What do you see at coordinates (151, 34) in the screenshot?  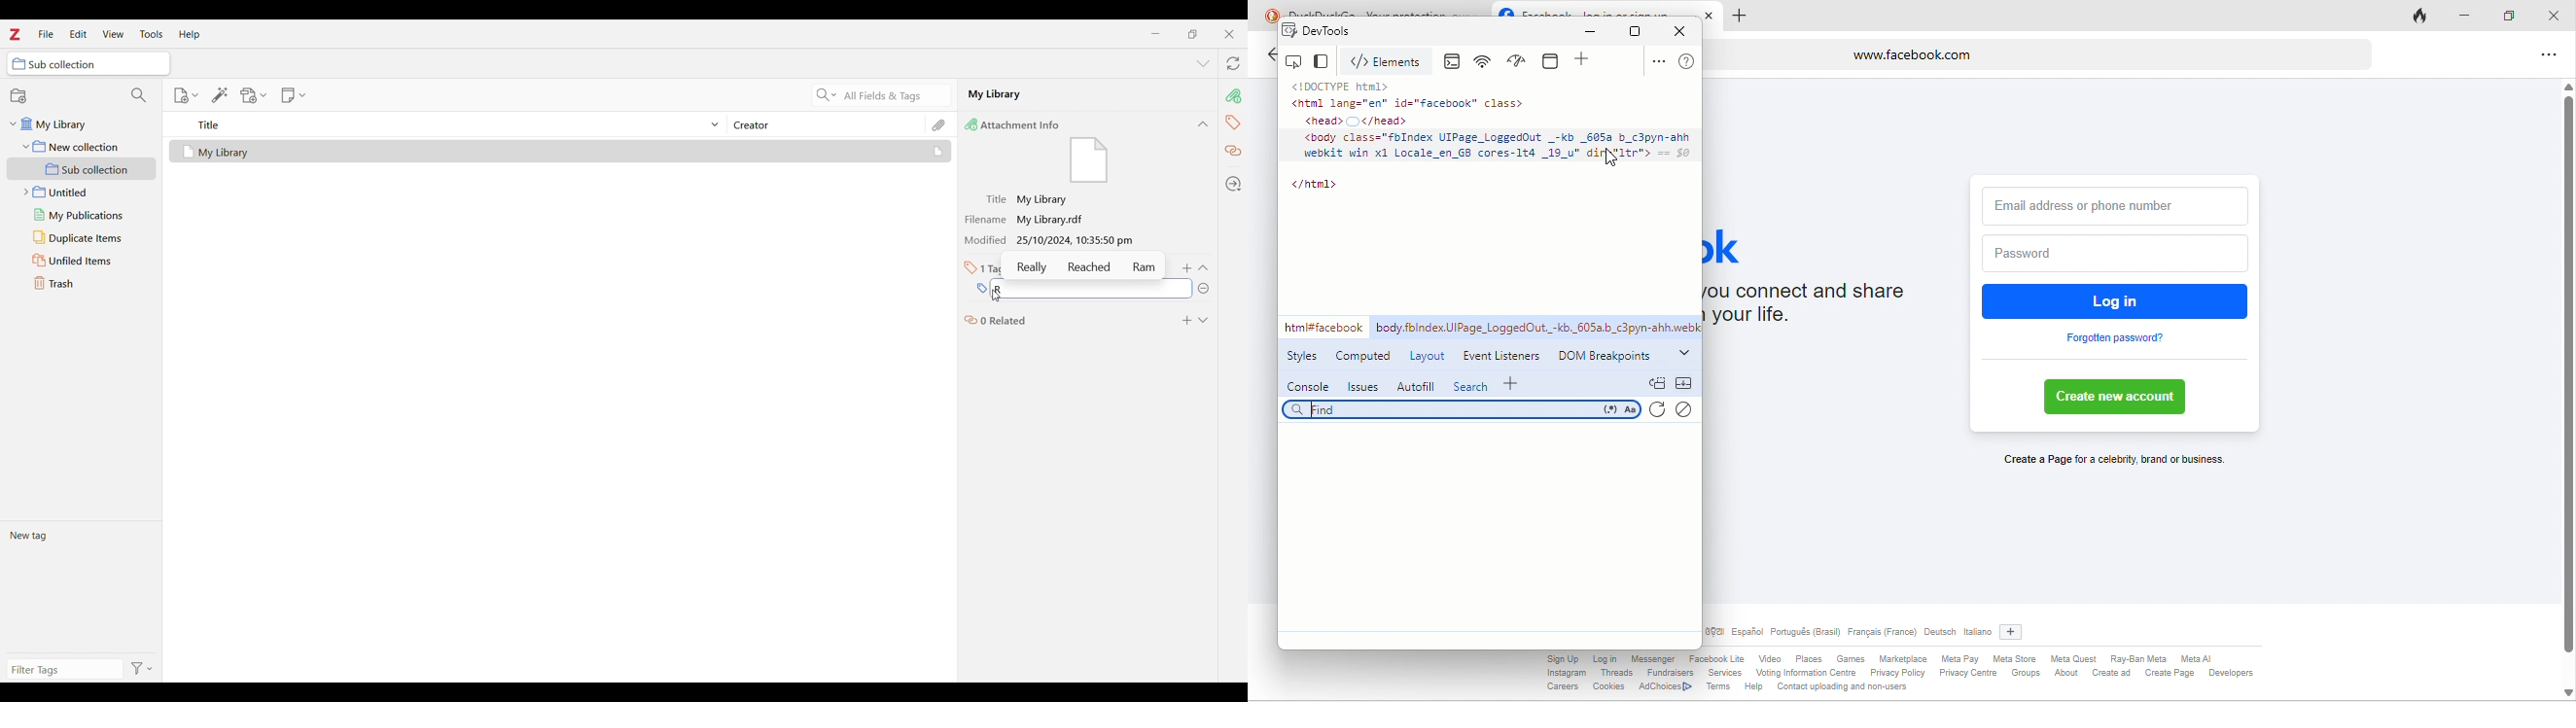 I see `Tools menu` at bounding box center [151, 34].